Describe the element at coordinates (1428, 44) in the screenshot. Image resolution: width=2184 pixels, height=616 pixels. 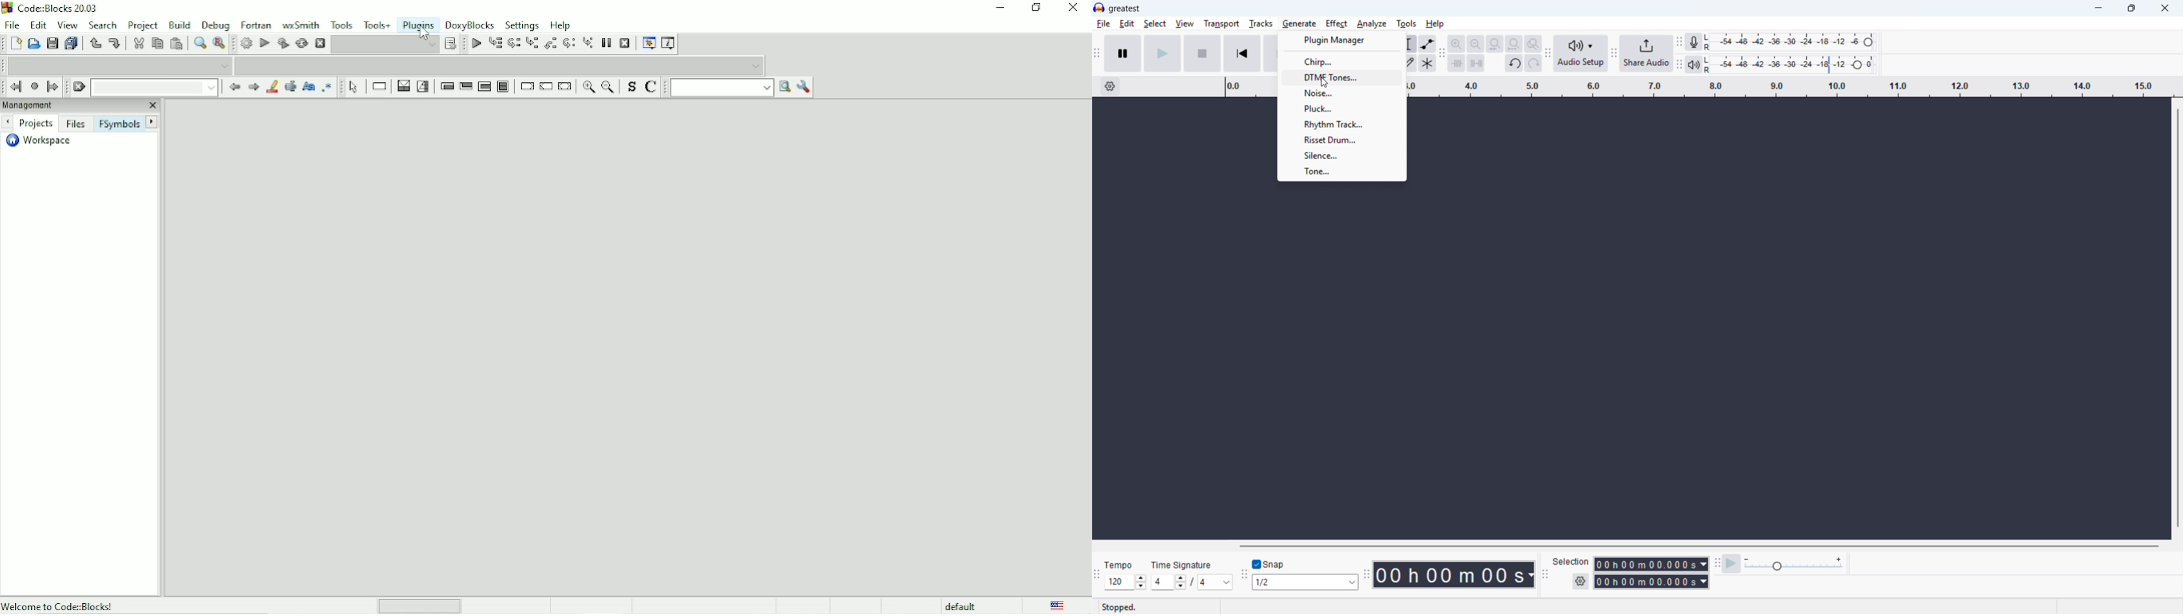
I see `envelope tool` at that location.